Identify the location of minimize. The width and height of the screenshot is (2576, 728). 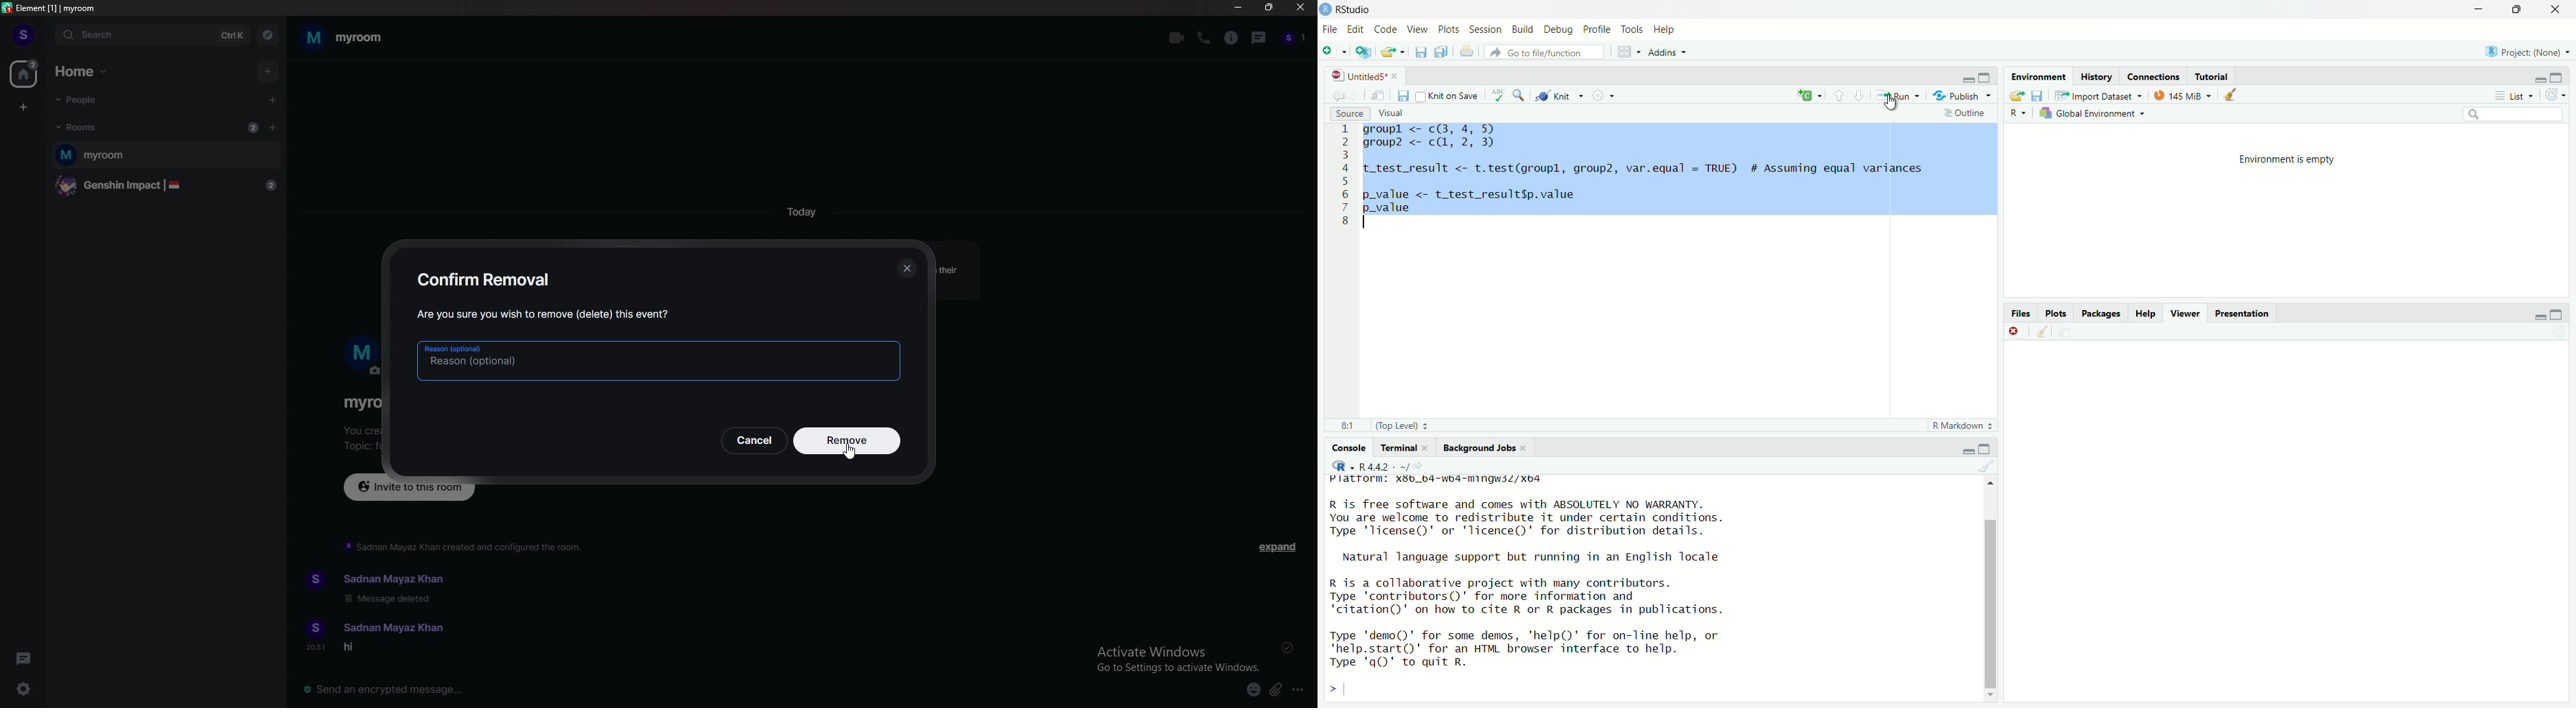
(1237, 8).